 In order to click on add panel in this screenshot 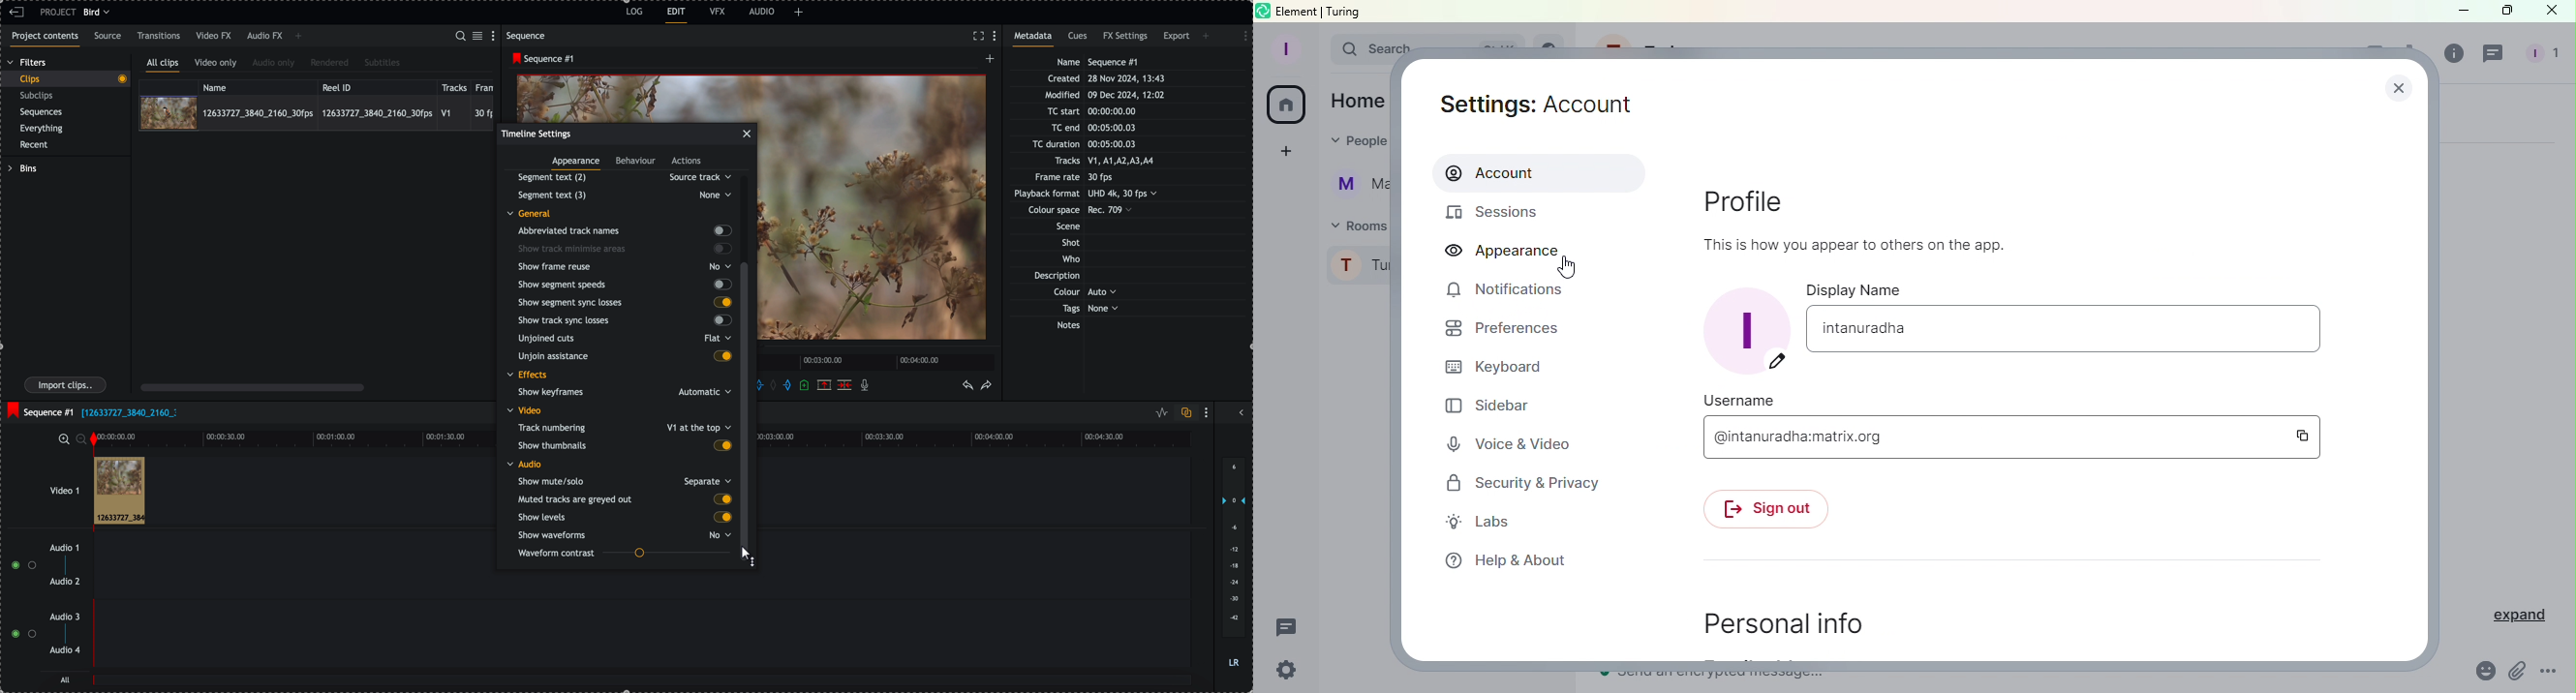, I will do `click(799, 12)`.